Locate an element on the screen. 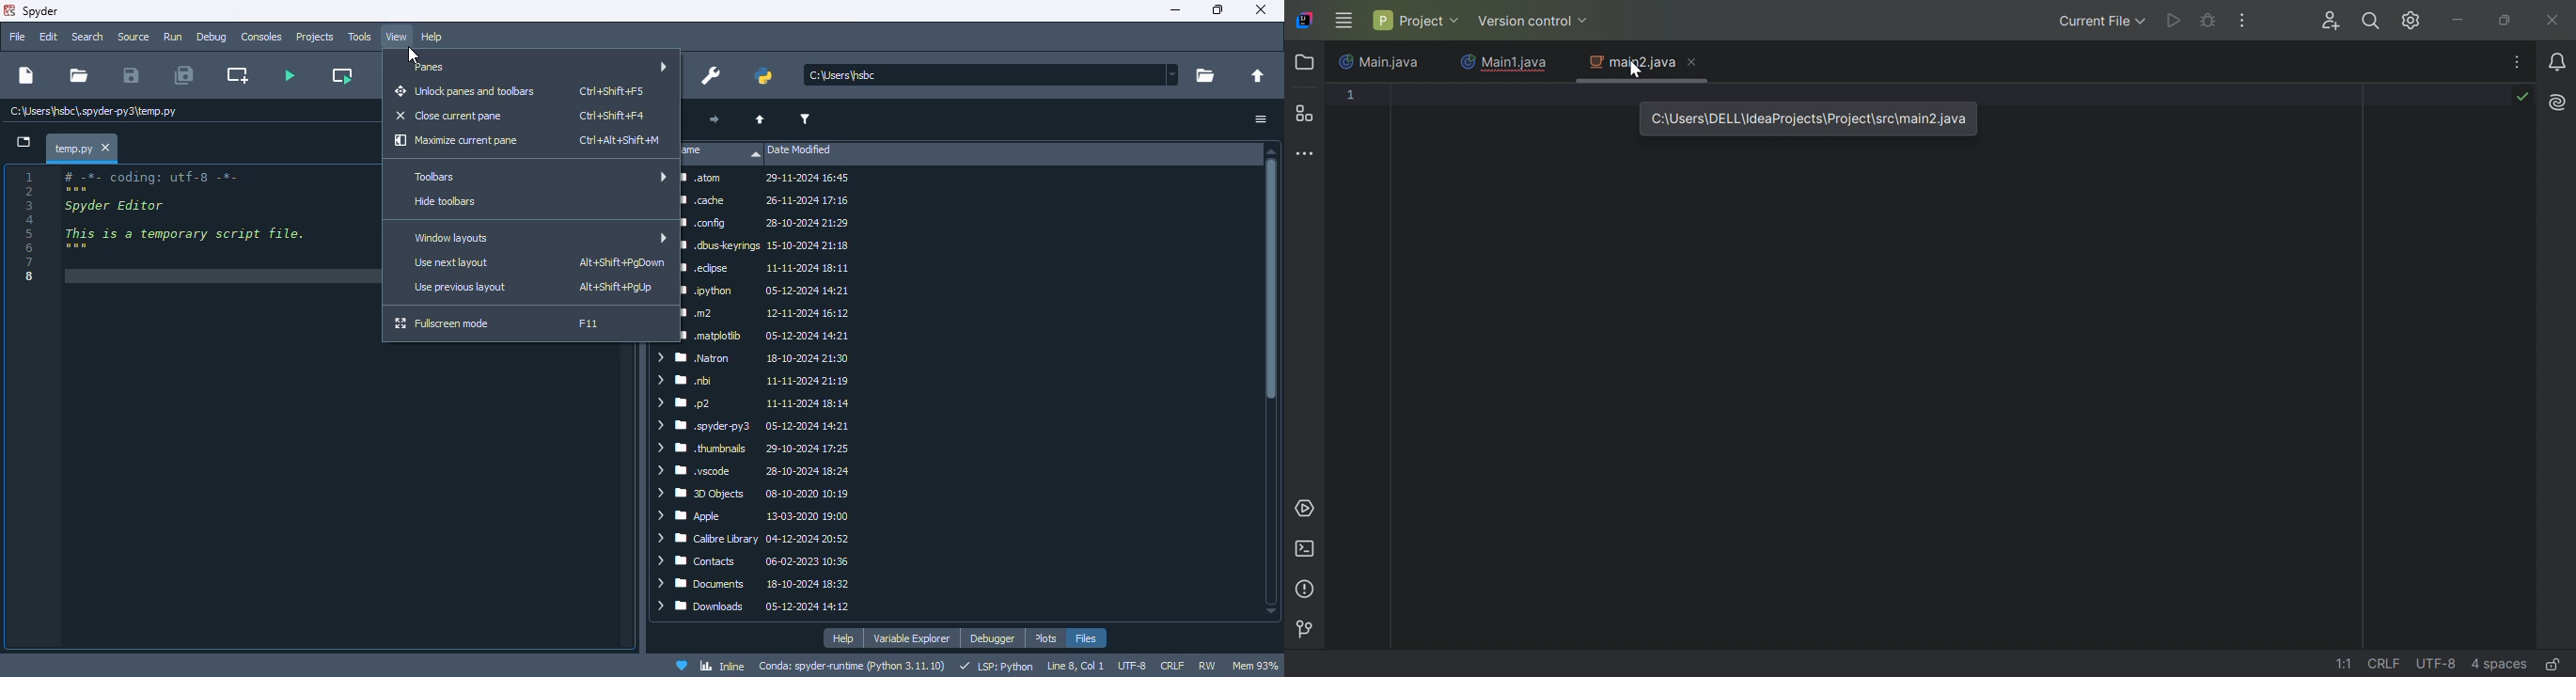  Version control is located at coordinates (1307, 631).